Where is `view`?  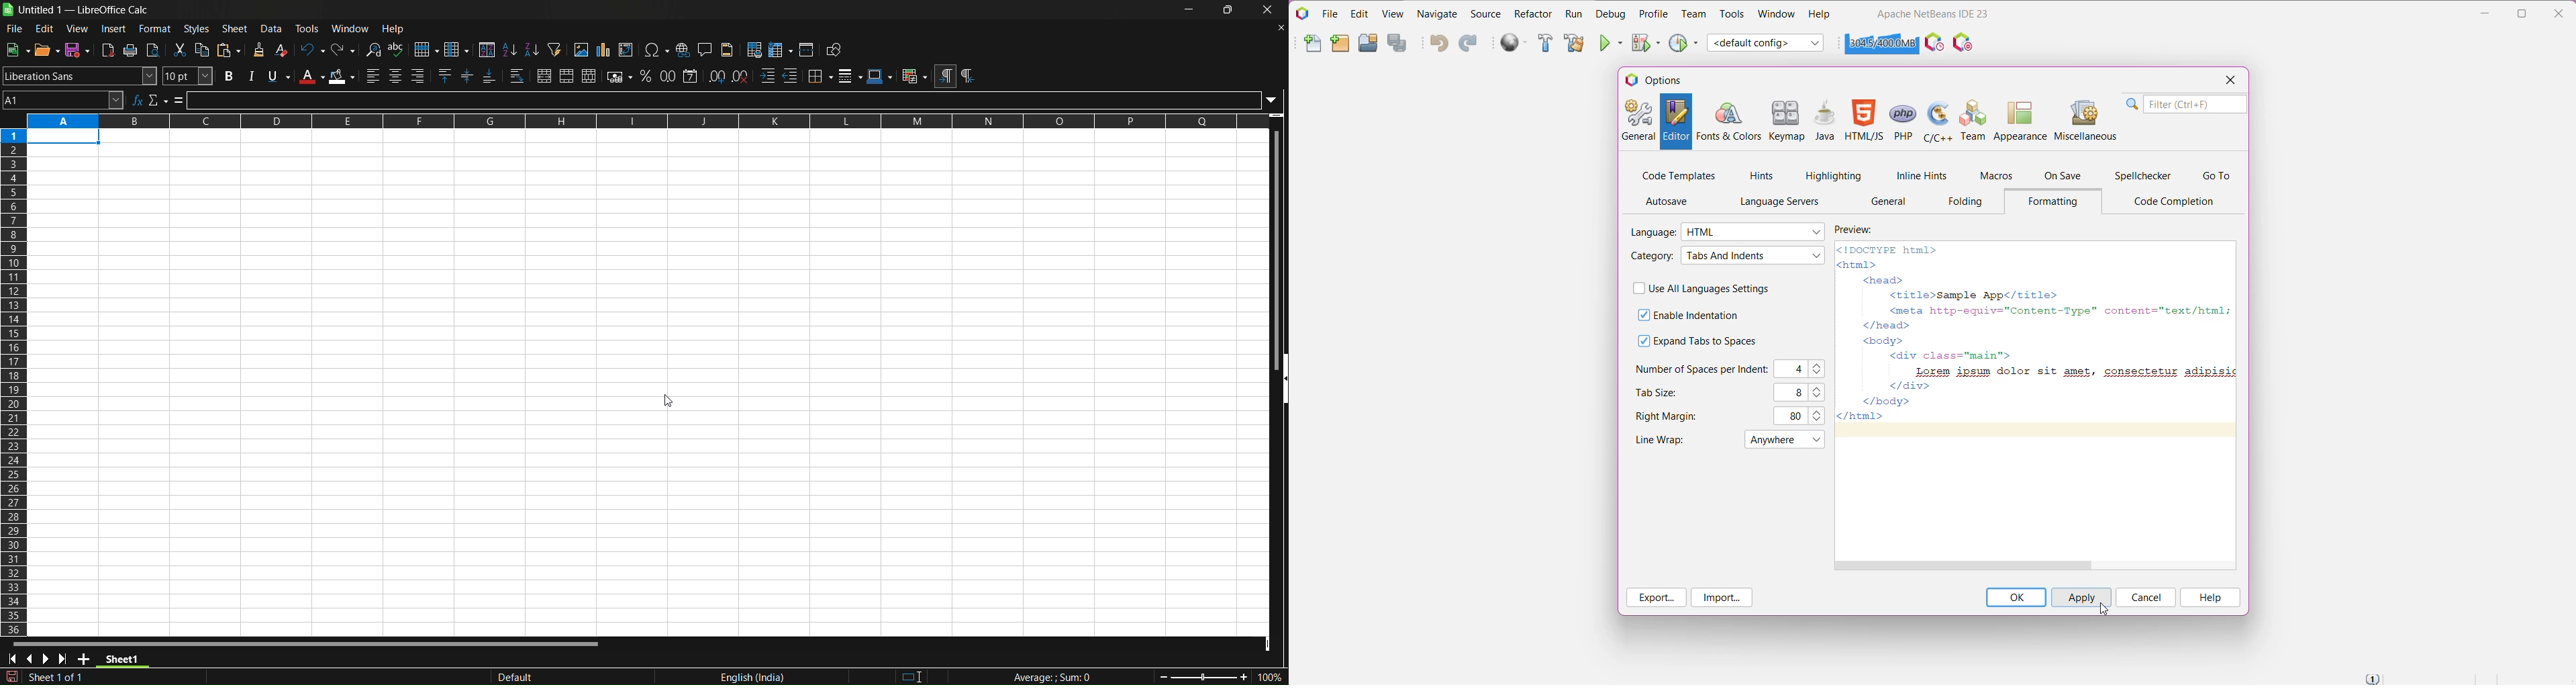
view is located at coordinates (79, 28).